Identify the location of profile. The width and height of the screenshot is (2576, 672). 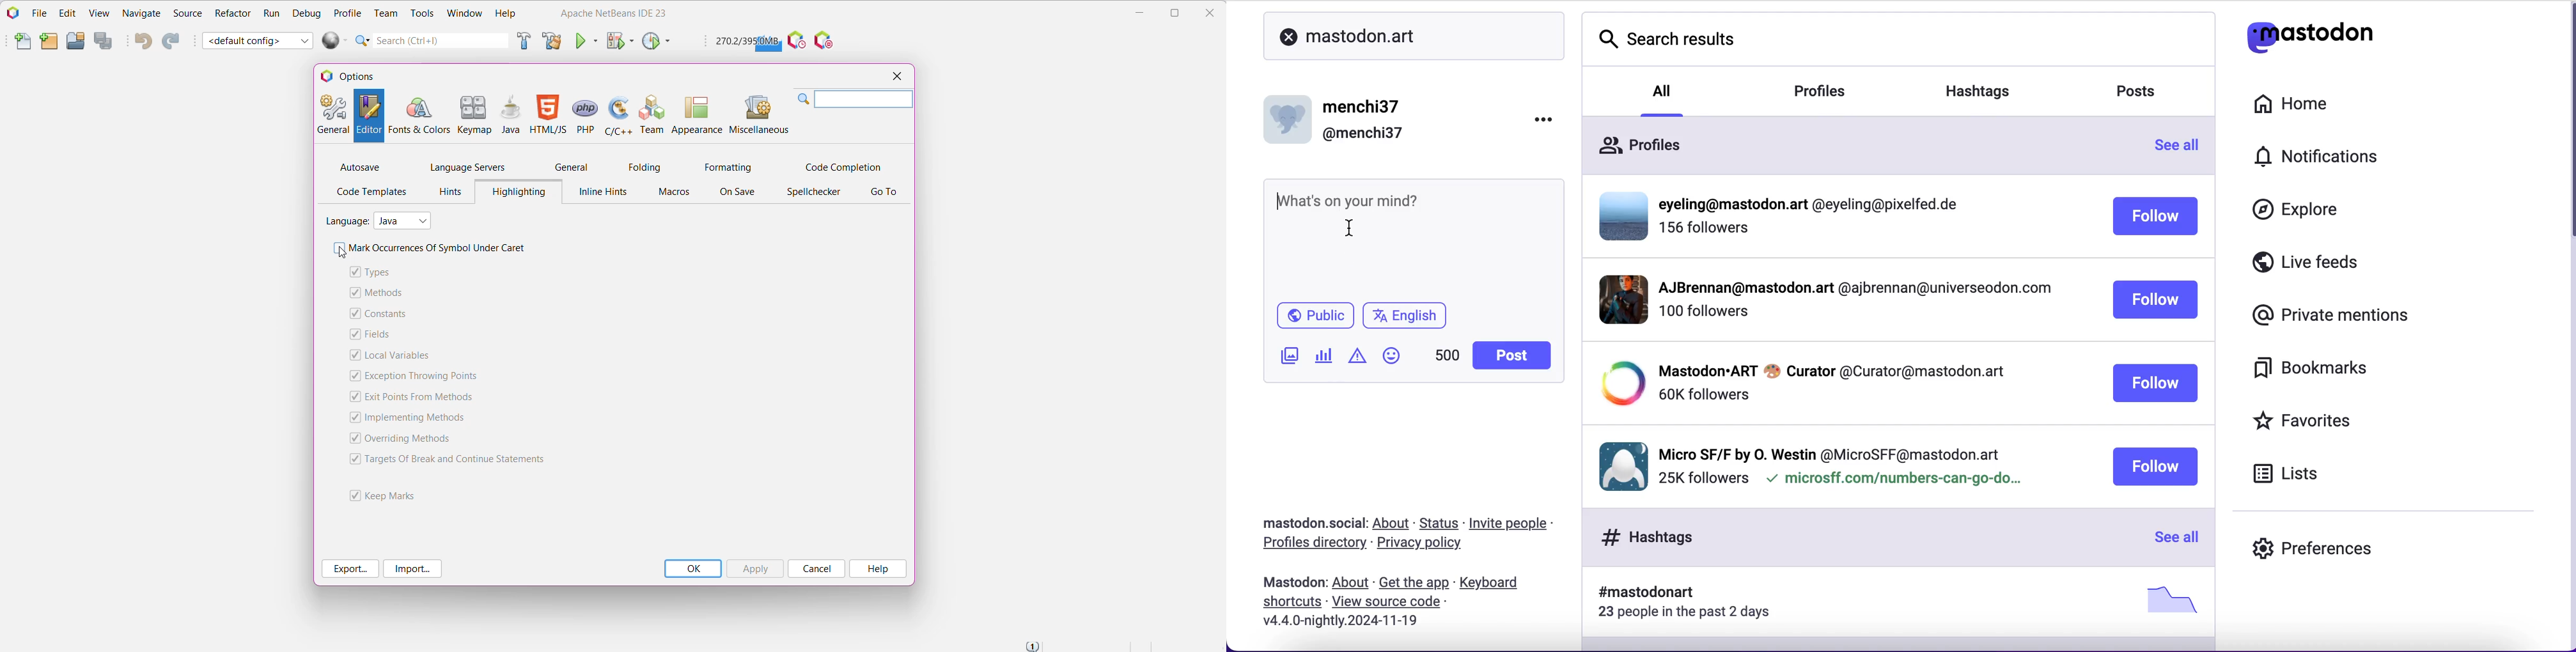
(1831, 370).